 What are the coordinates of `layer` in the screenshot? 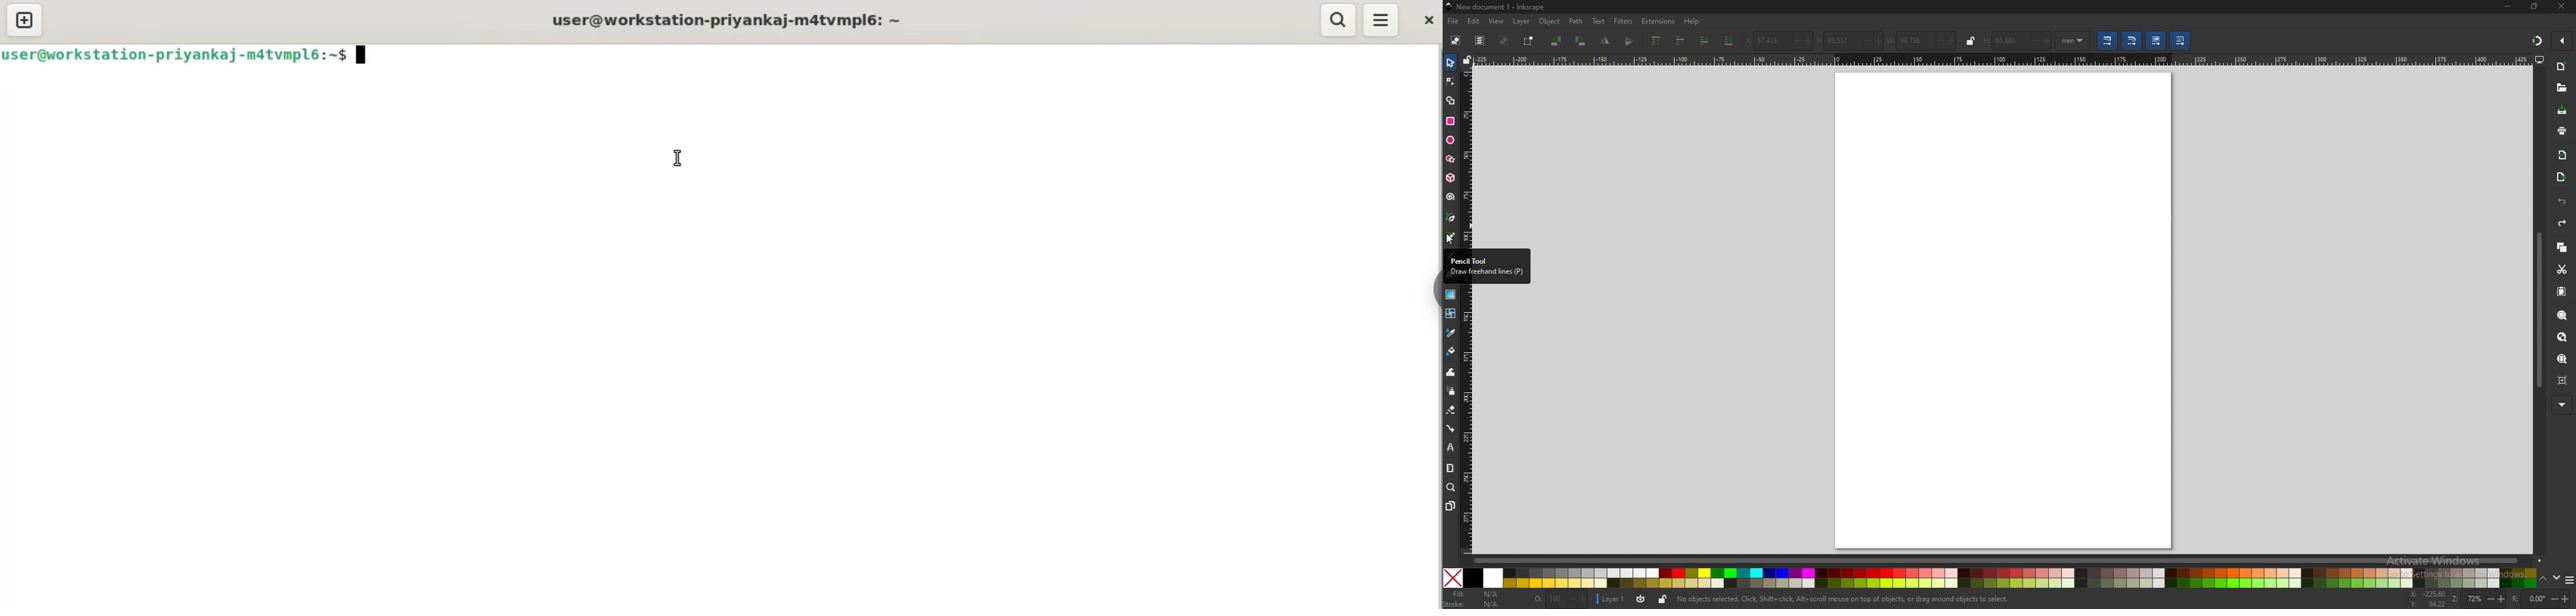 It's located at (1522, 22).